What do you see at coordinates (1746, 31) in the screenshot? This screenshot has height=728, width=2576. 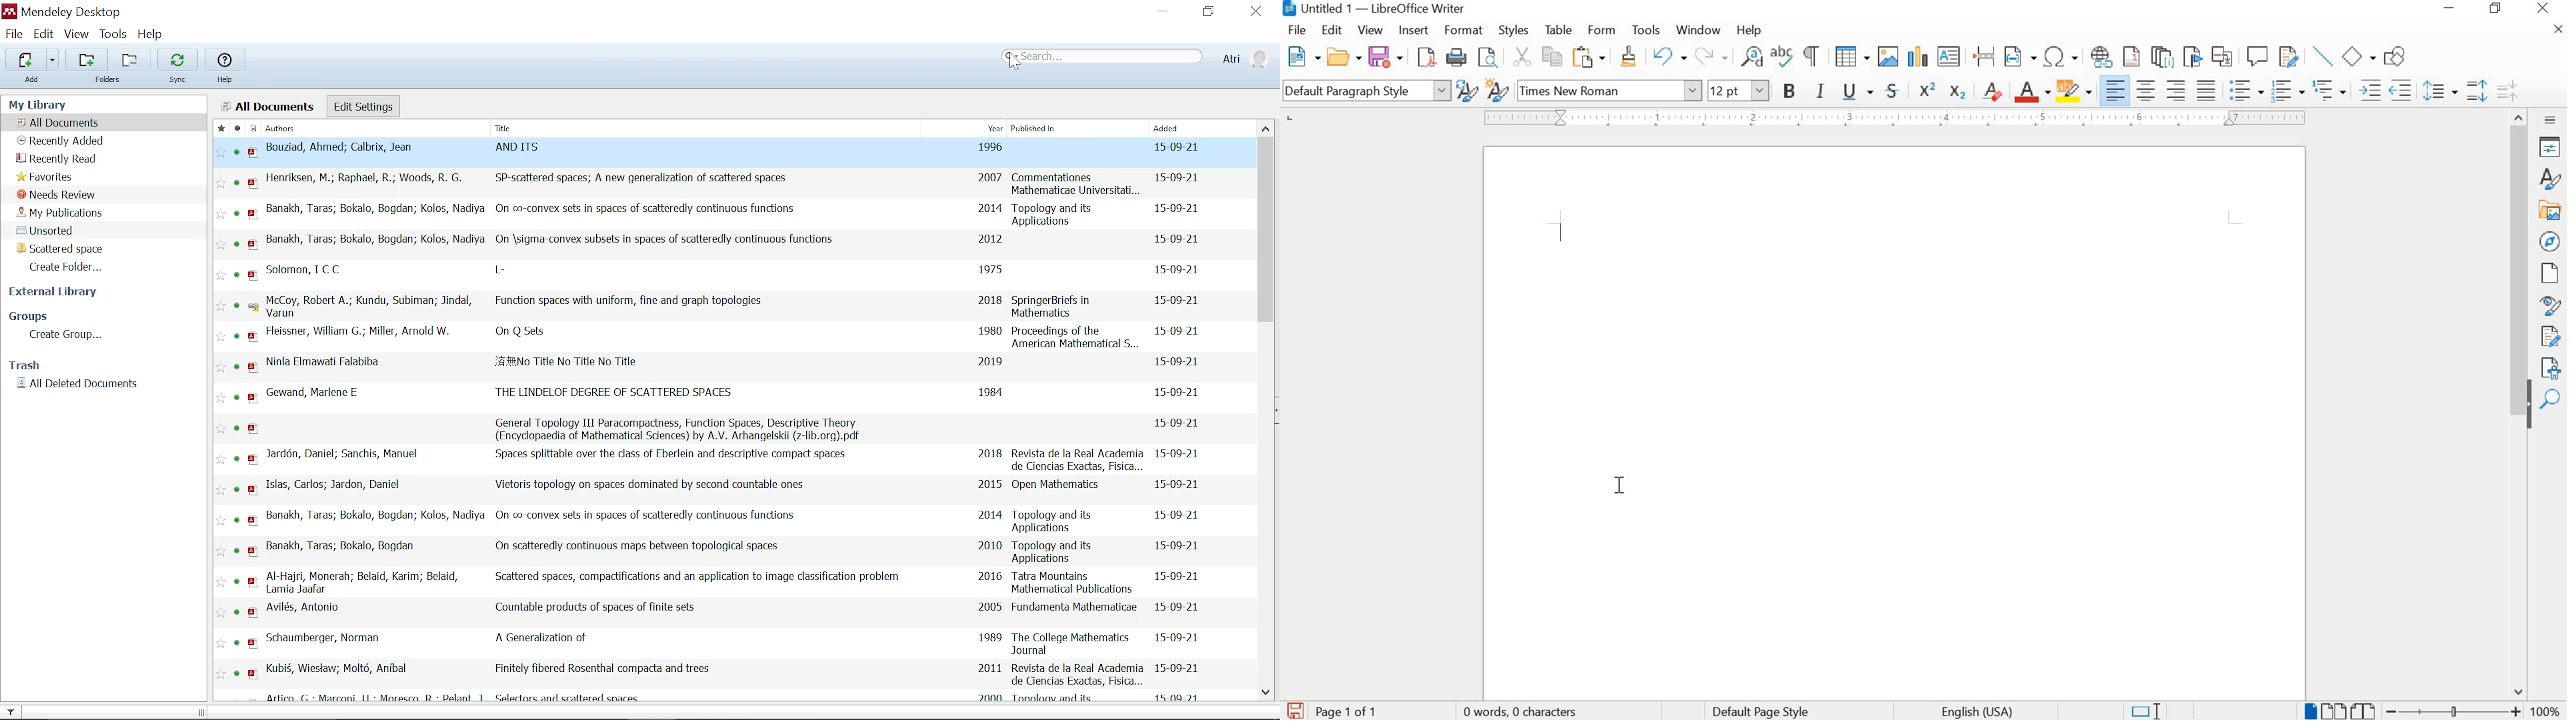 I see `HELP` at bounding box center [1746, 31].